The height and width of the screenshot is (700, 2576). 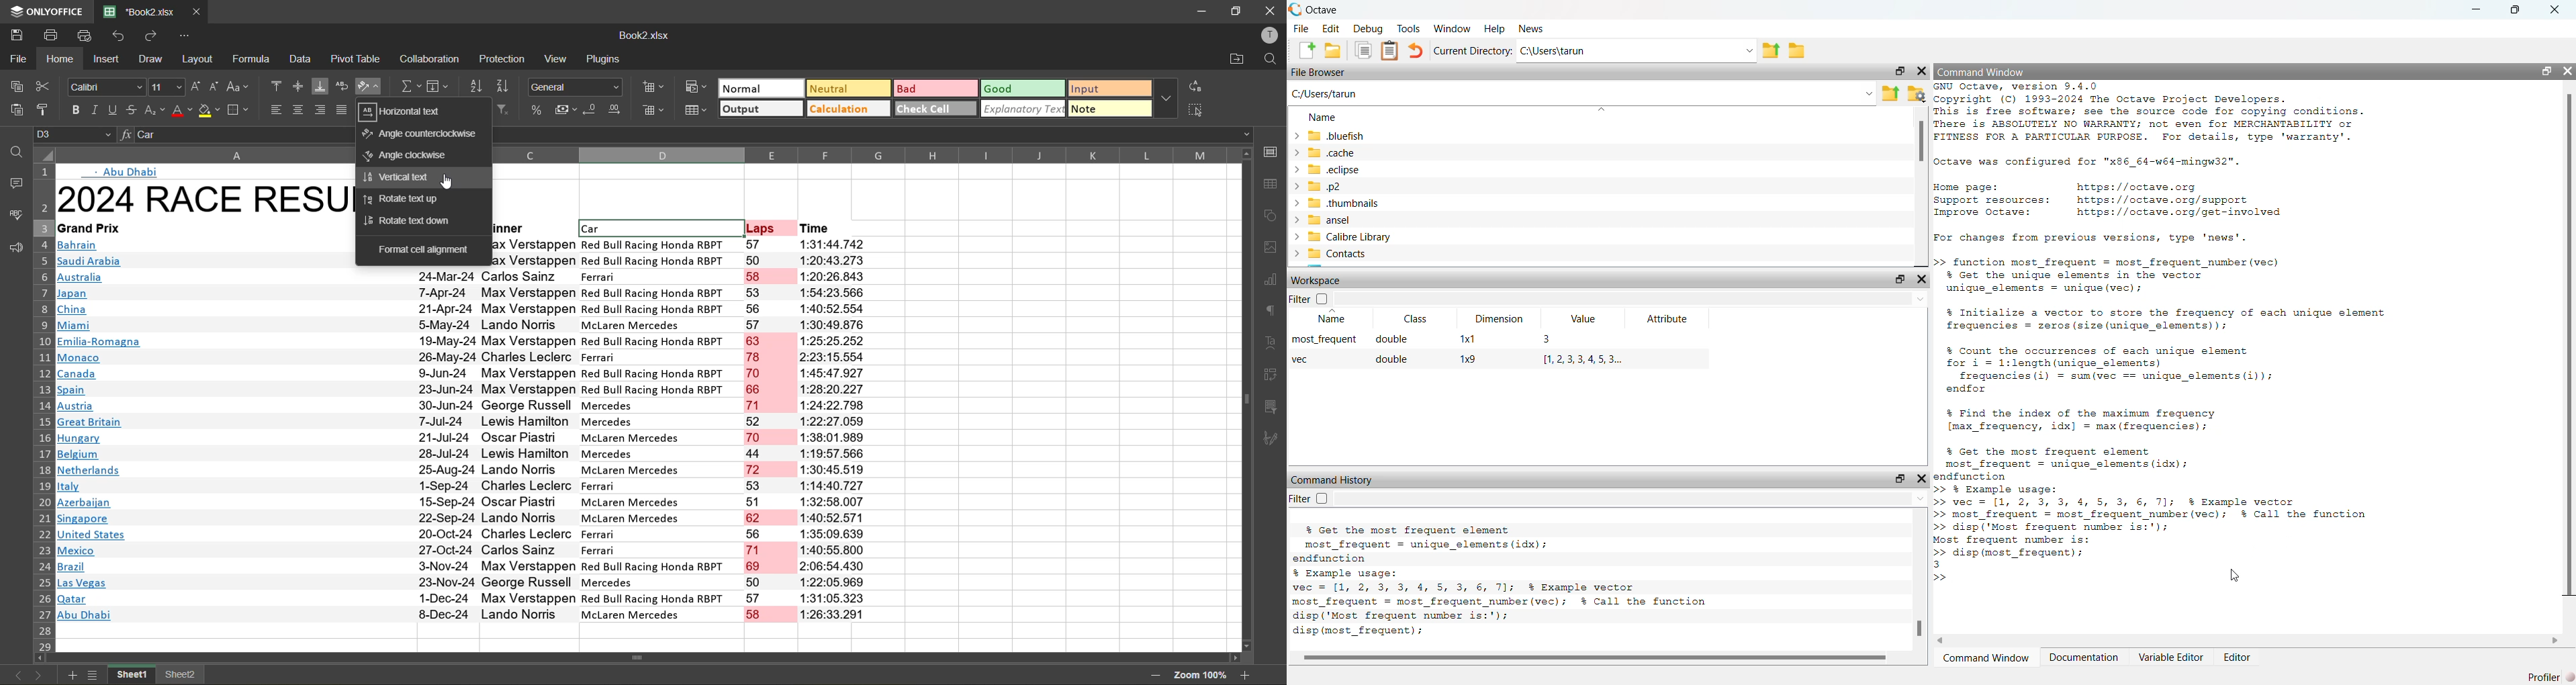 What do you see at coordinates (423, 133) in the screenshot?
I see `angle counter clockwise` at bounding box center [423, 133].